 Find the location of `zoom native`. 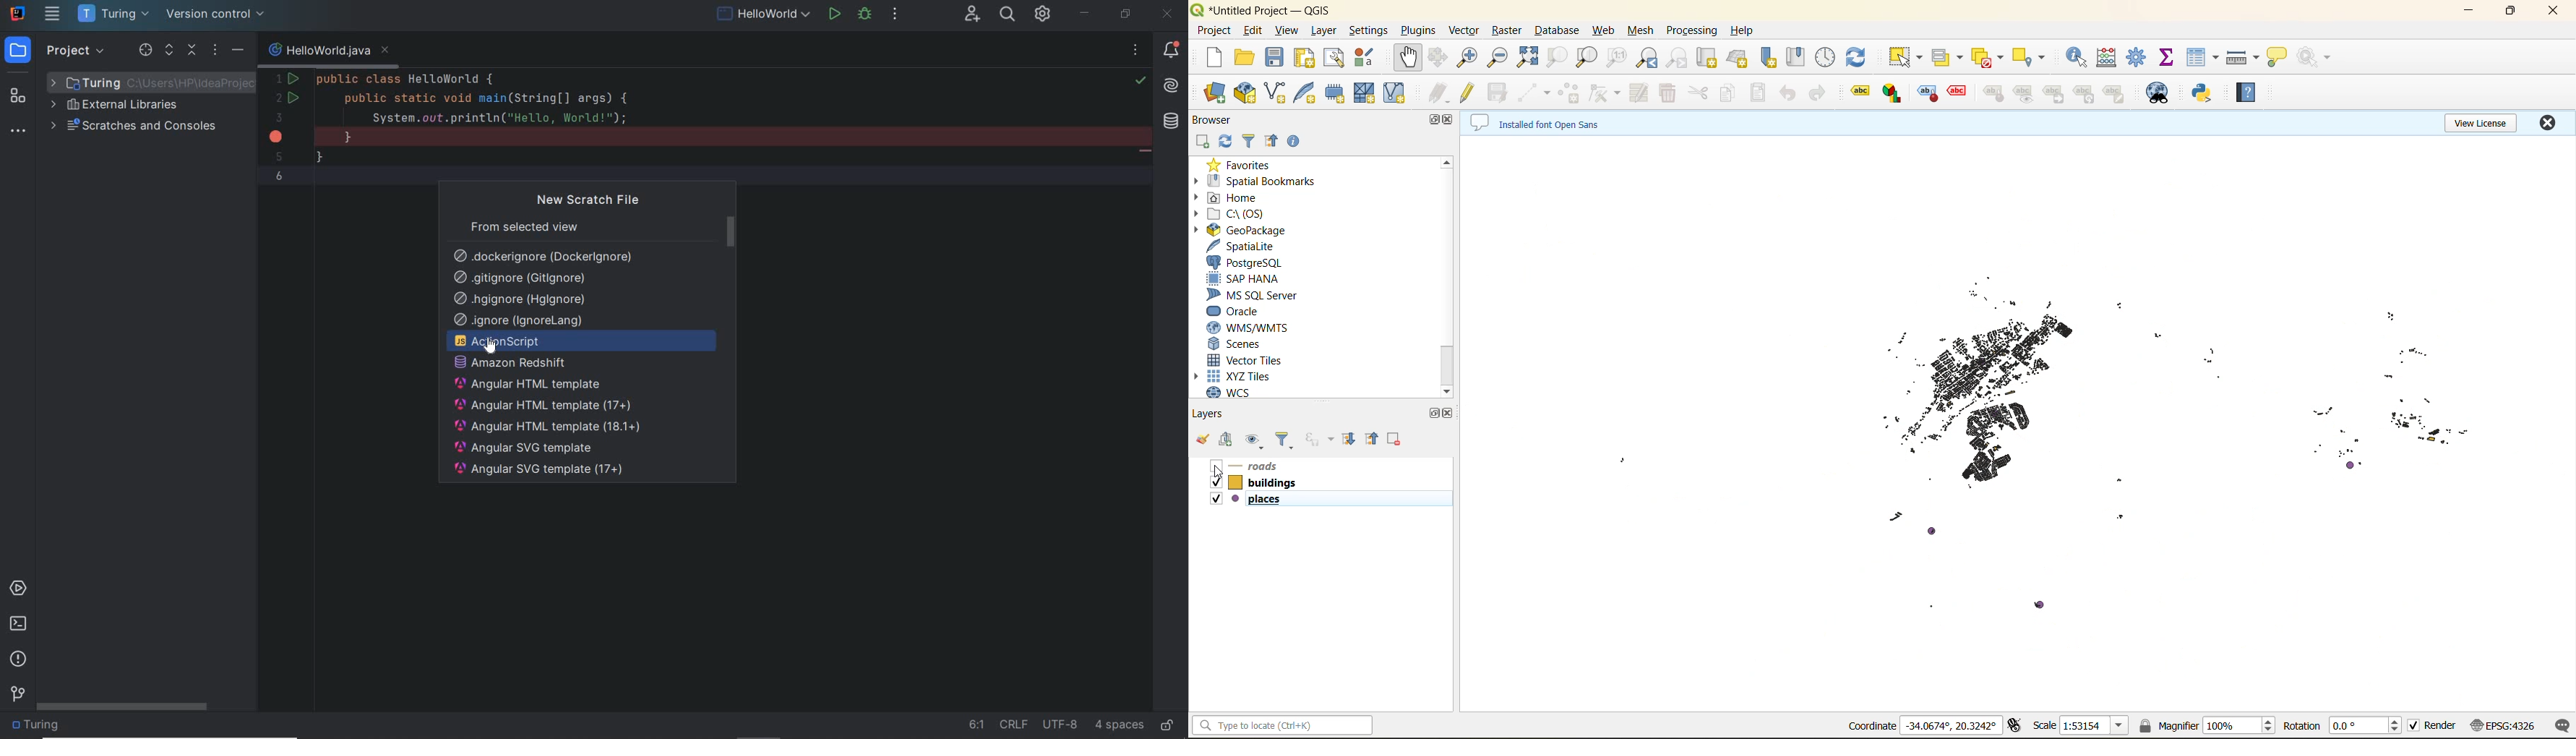

zoom native is located at coordinates (1614, 59).